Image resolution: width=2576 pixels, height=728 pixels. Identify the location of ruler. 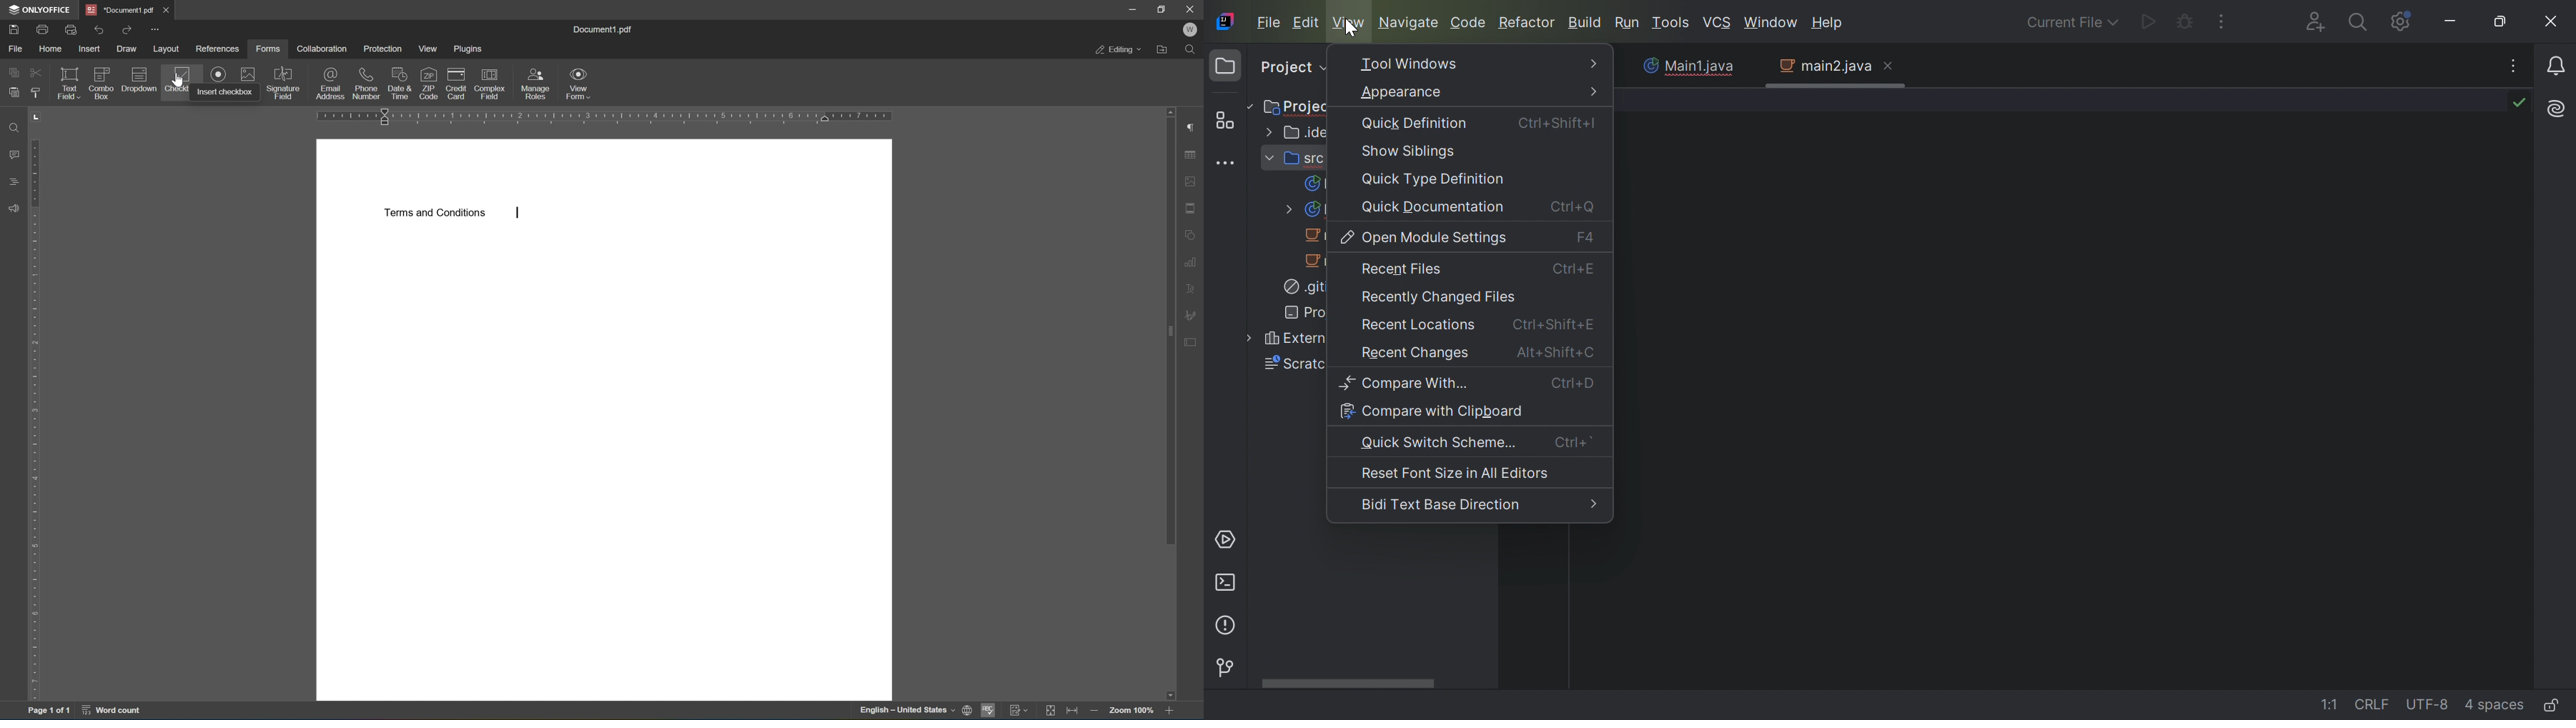
(609, 115).